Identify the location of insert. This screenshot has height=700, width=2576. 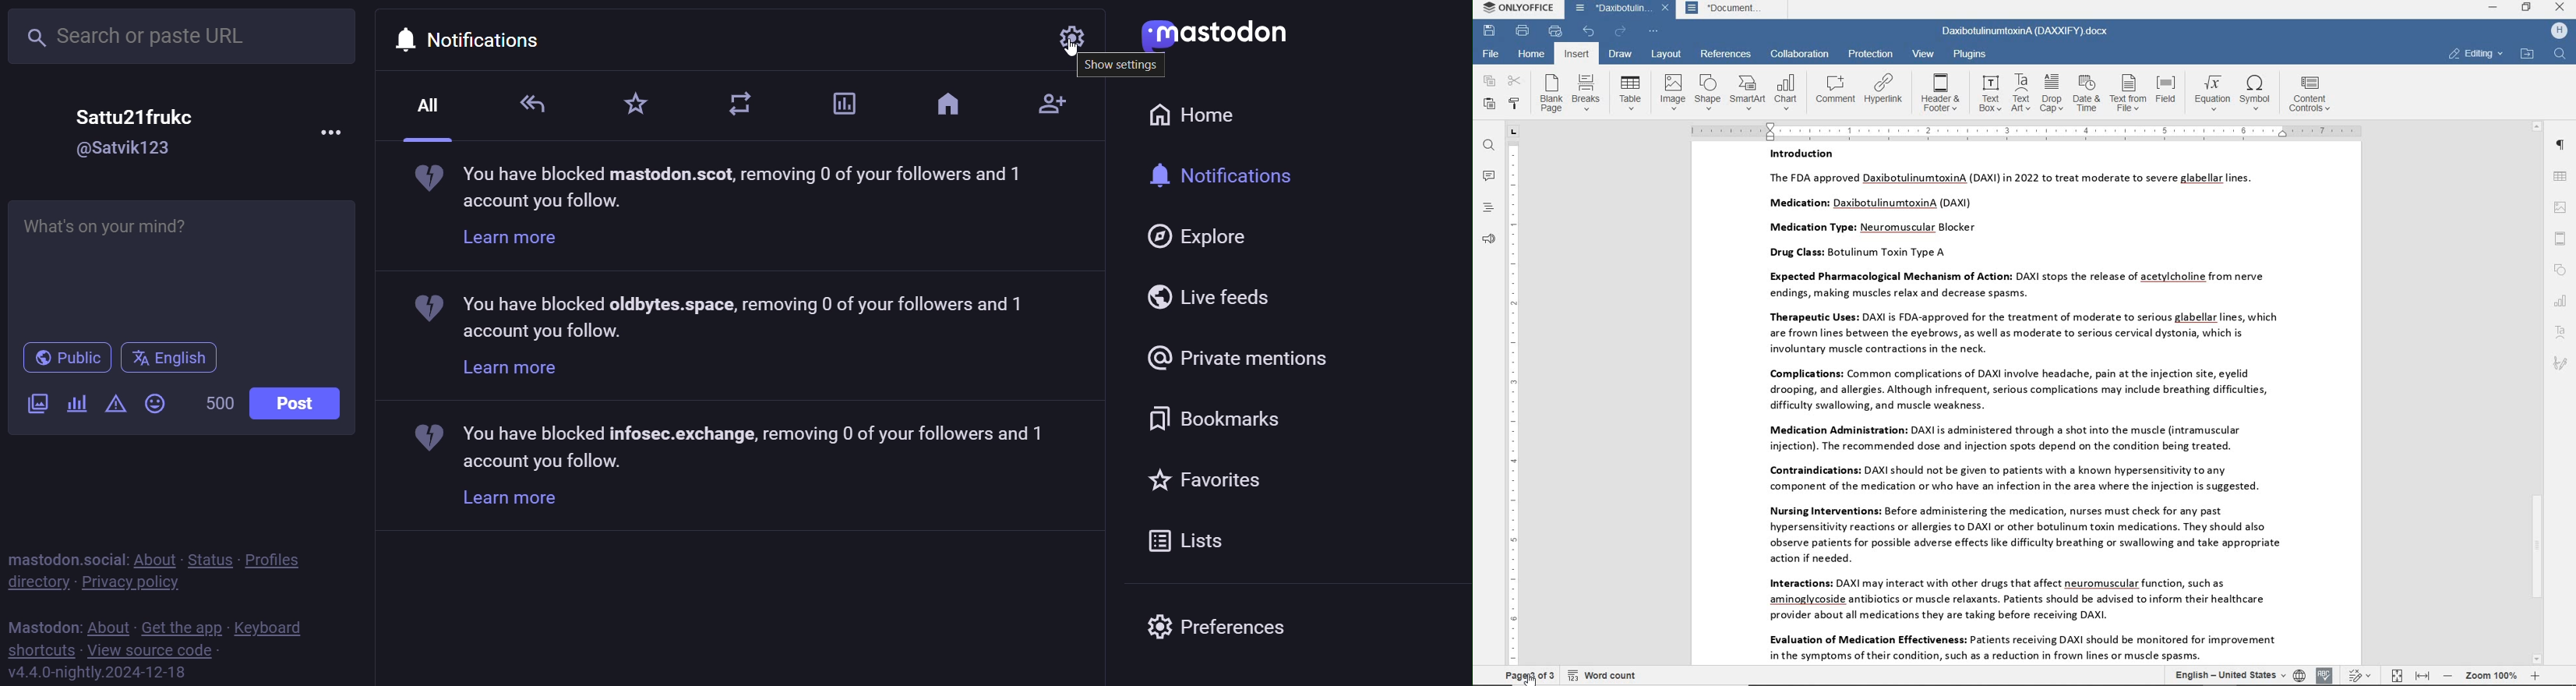
(1575, 54).